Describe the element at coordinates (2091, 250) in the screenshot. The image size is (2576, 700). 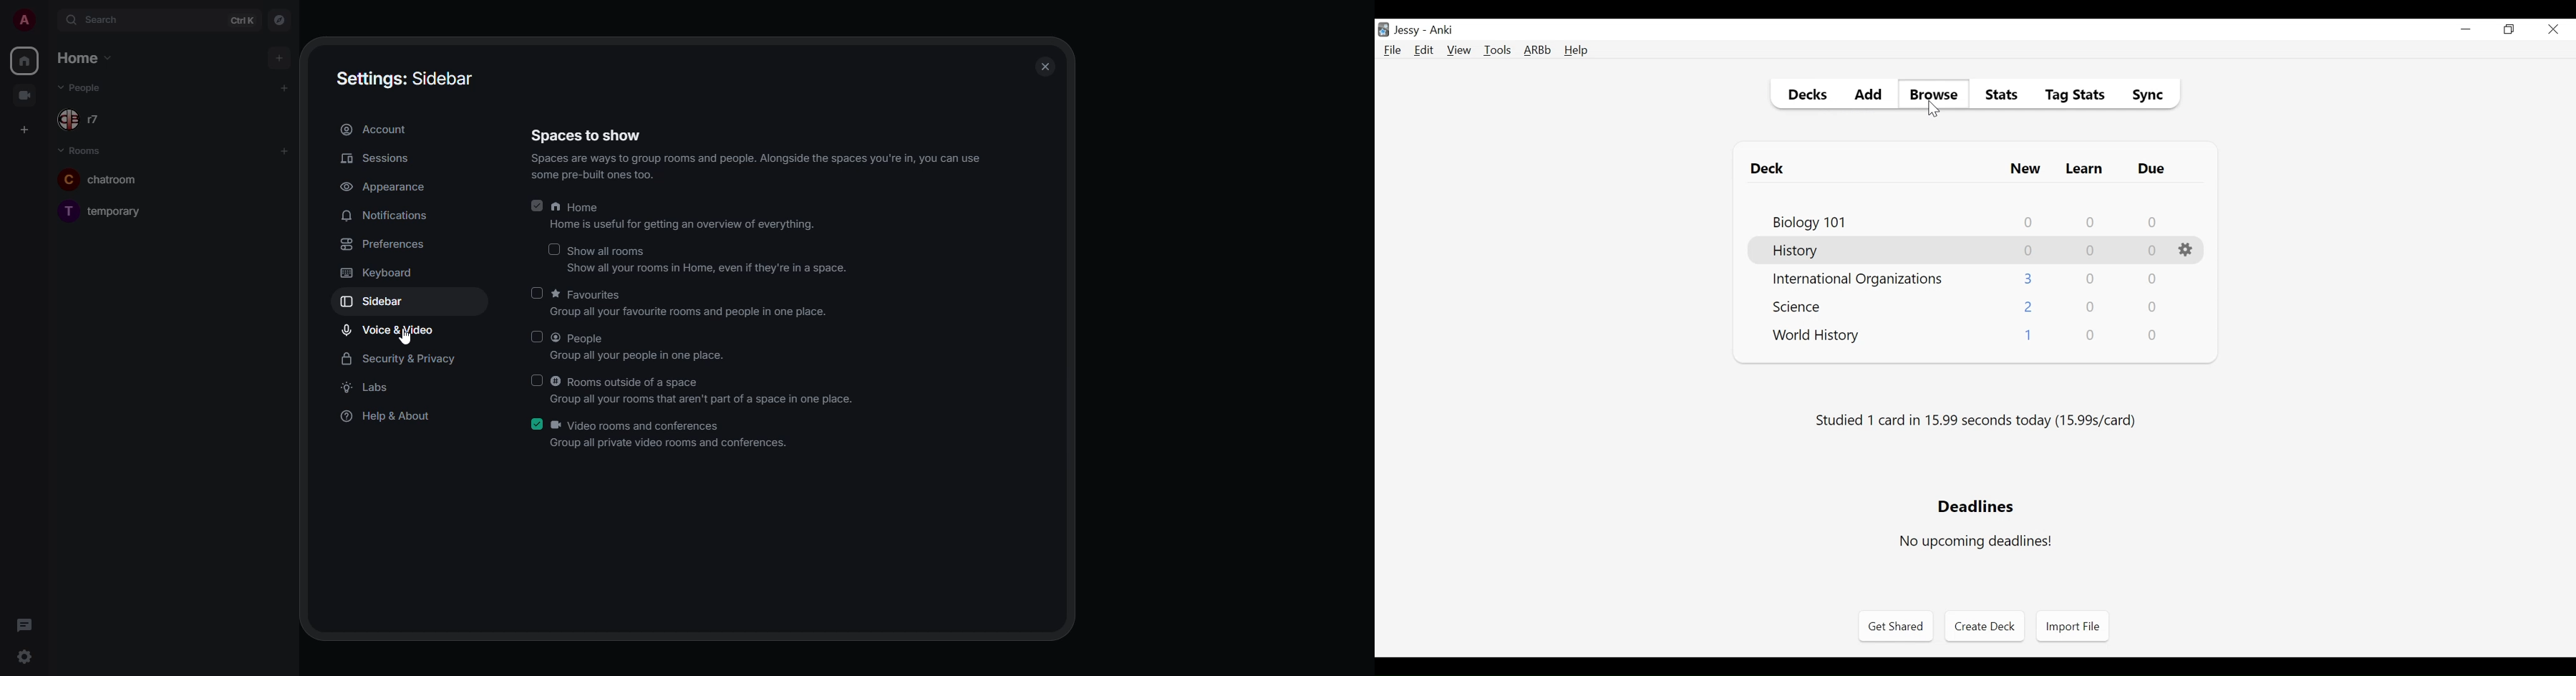
I see `Learn Card Count` at that location.